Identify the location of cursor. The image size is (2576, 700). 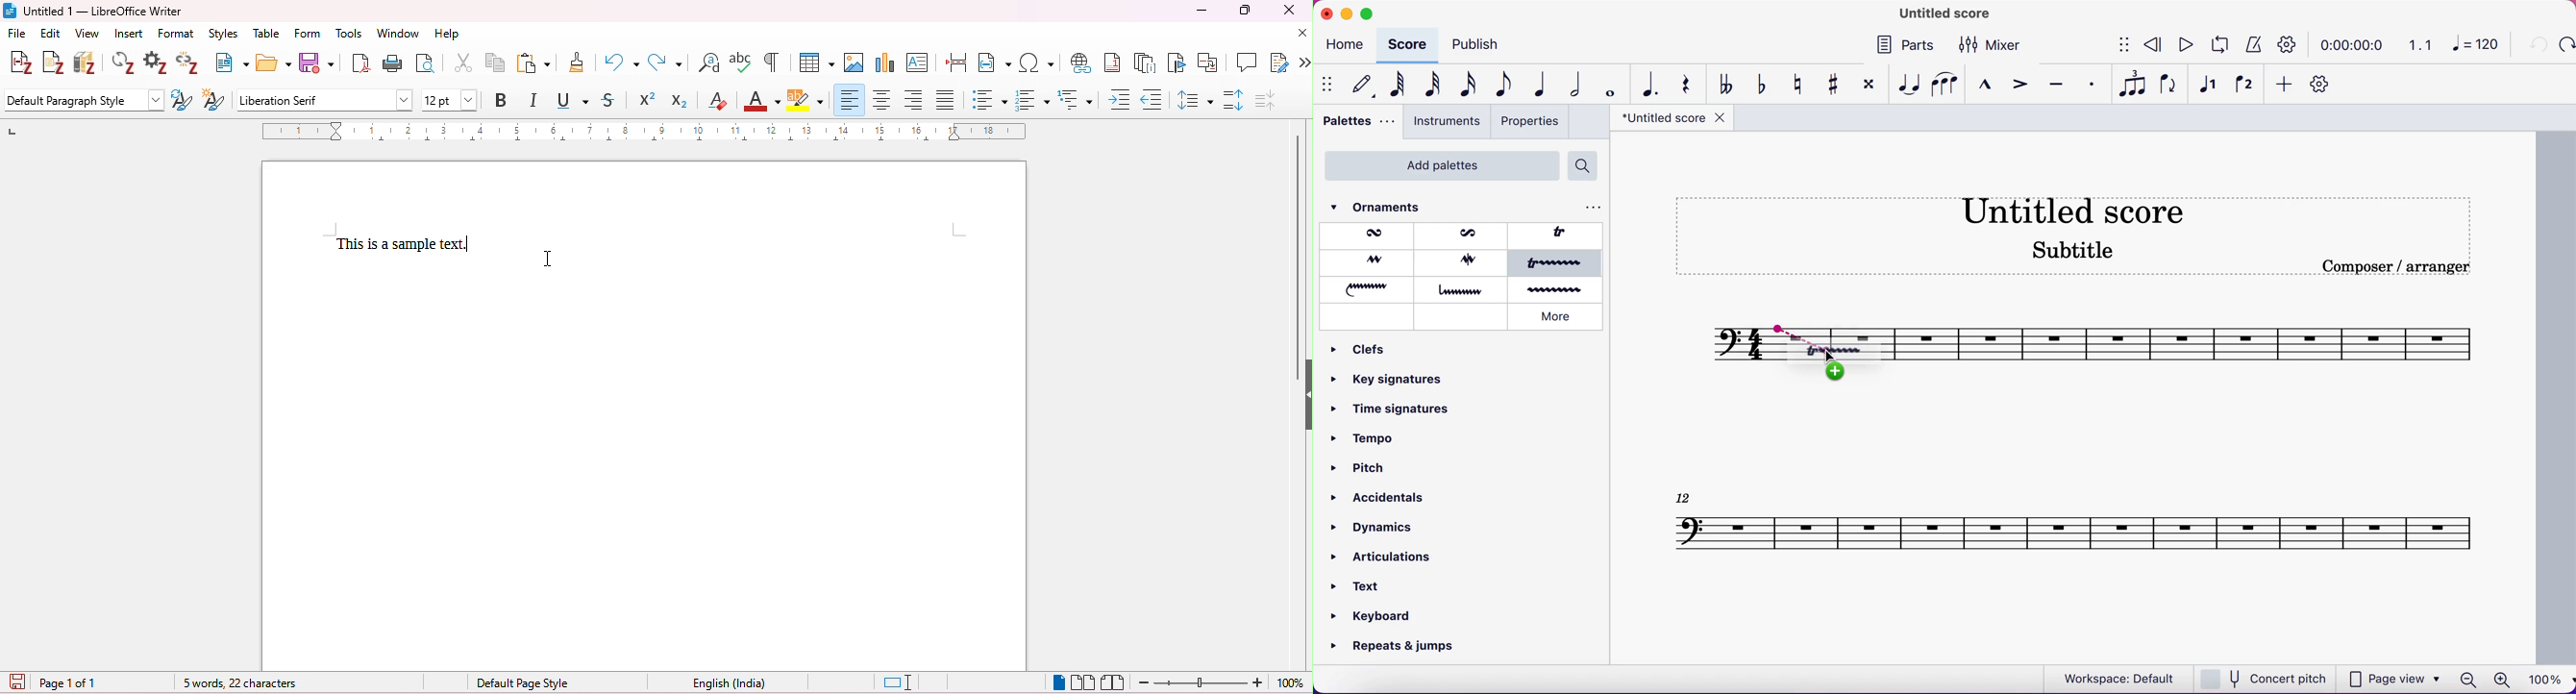
(1832, 358).